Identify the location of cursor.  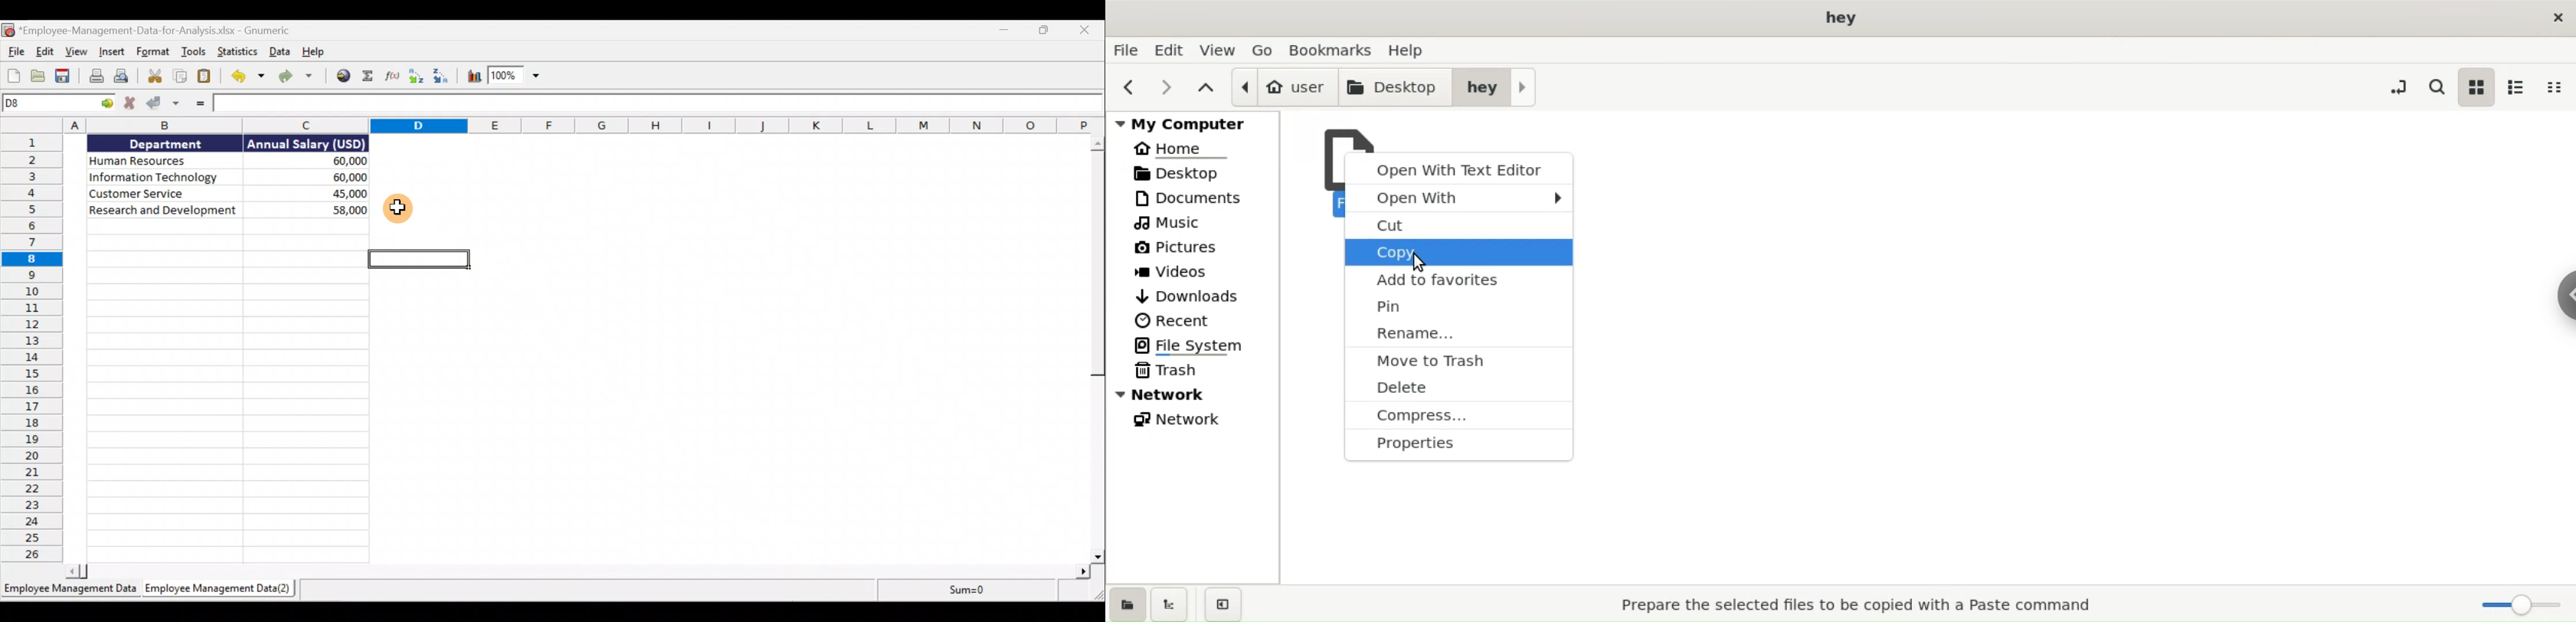
(399, 208).